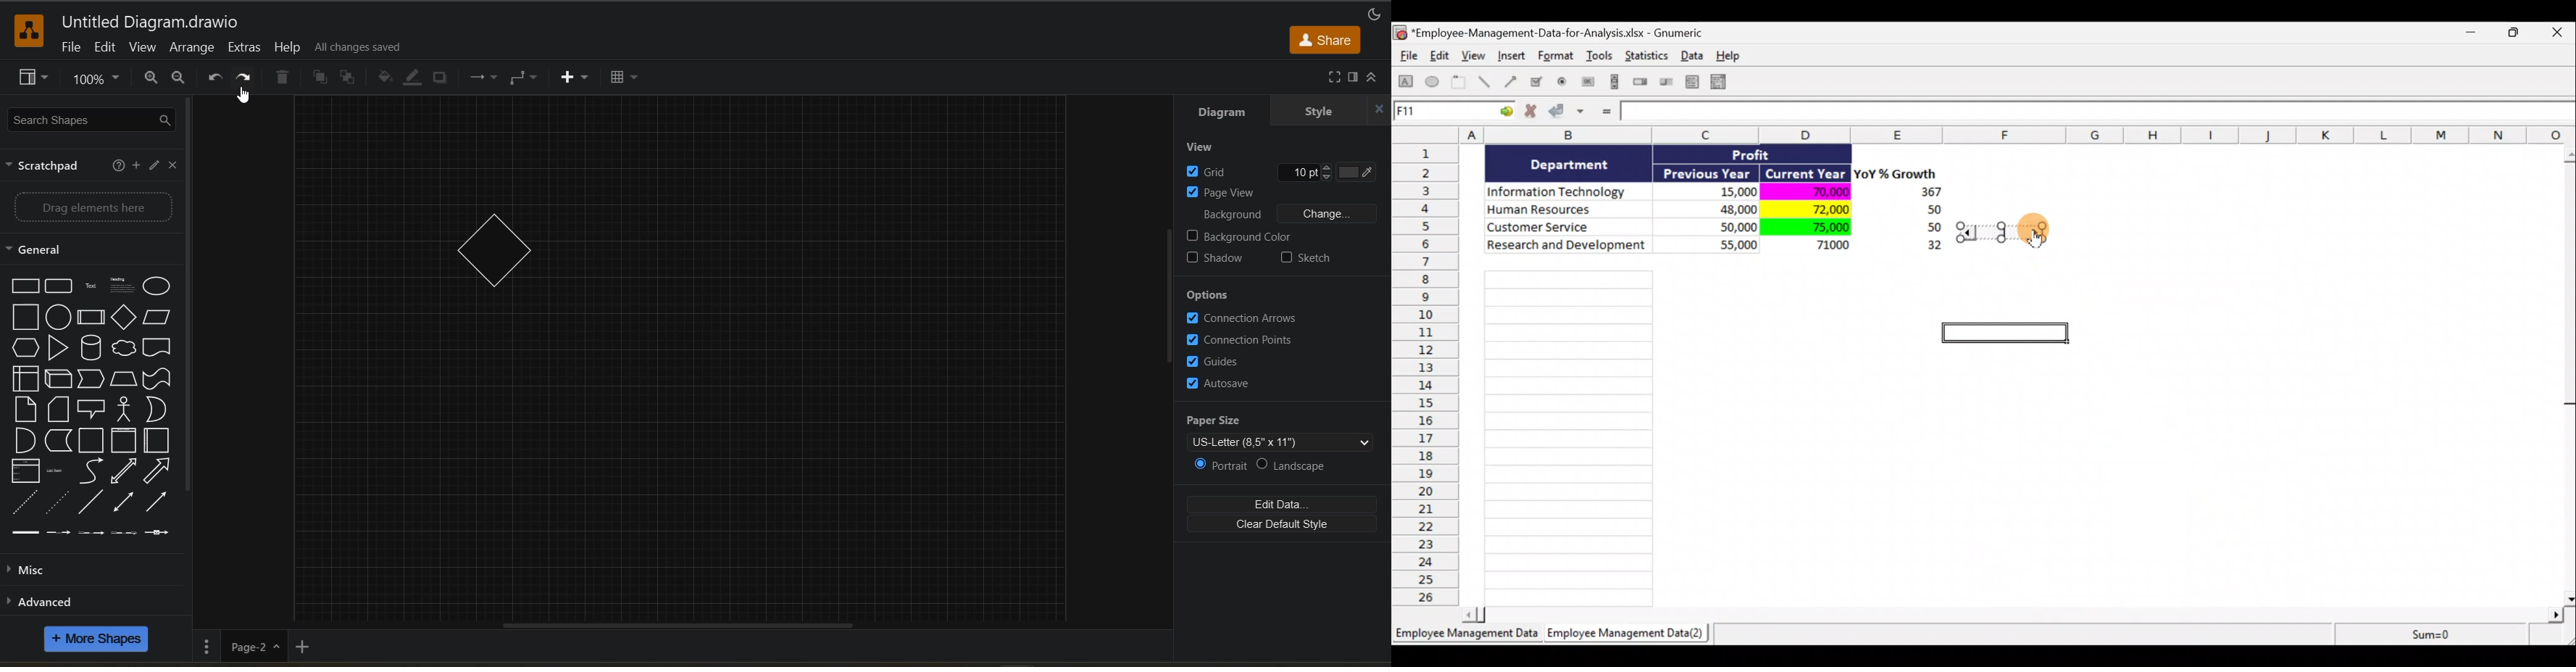 The image size is (2576, 672). I want to click on table, so click(628, 79).